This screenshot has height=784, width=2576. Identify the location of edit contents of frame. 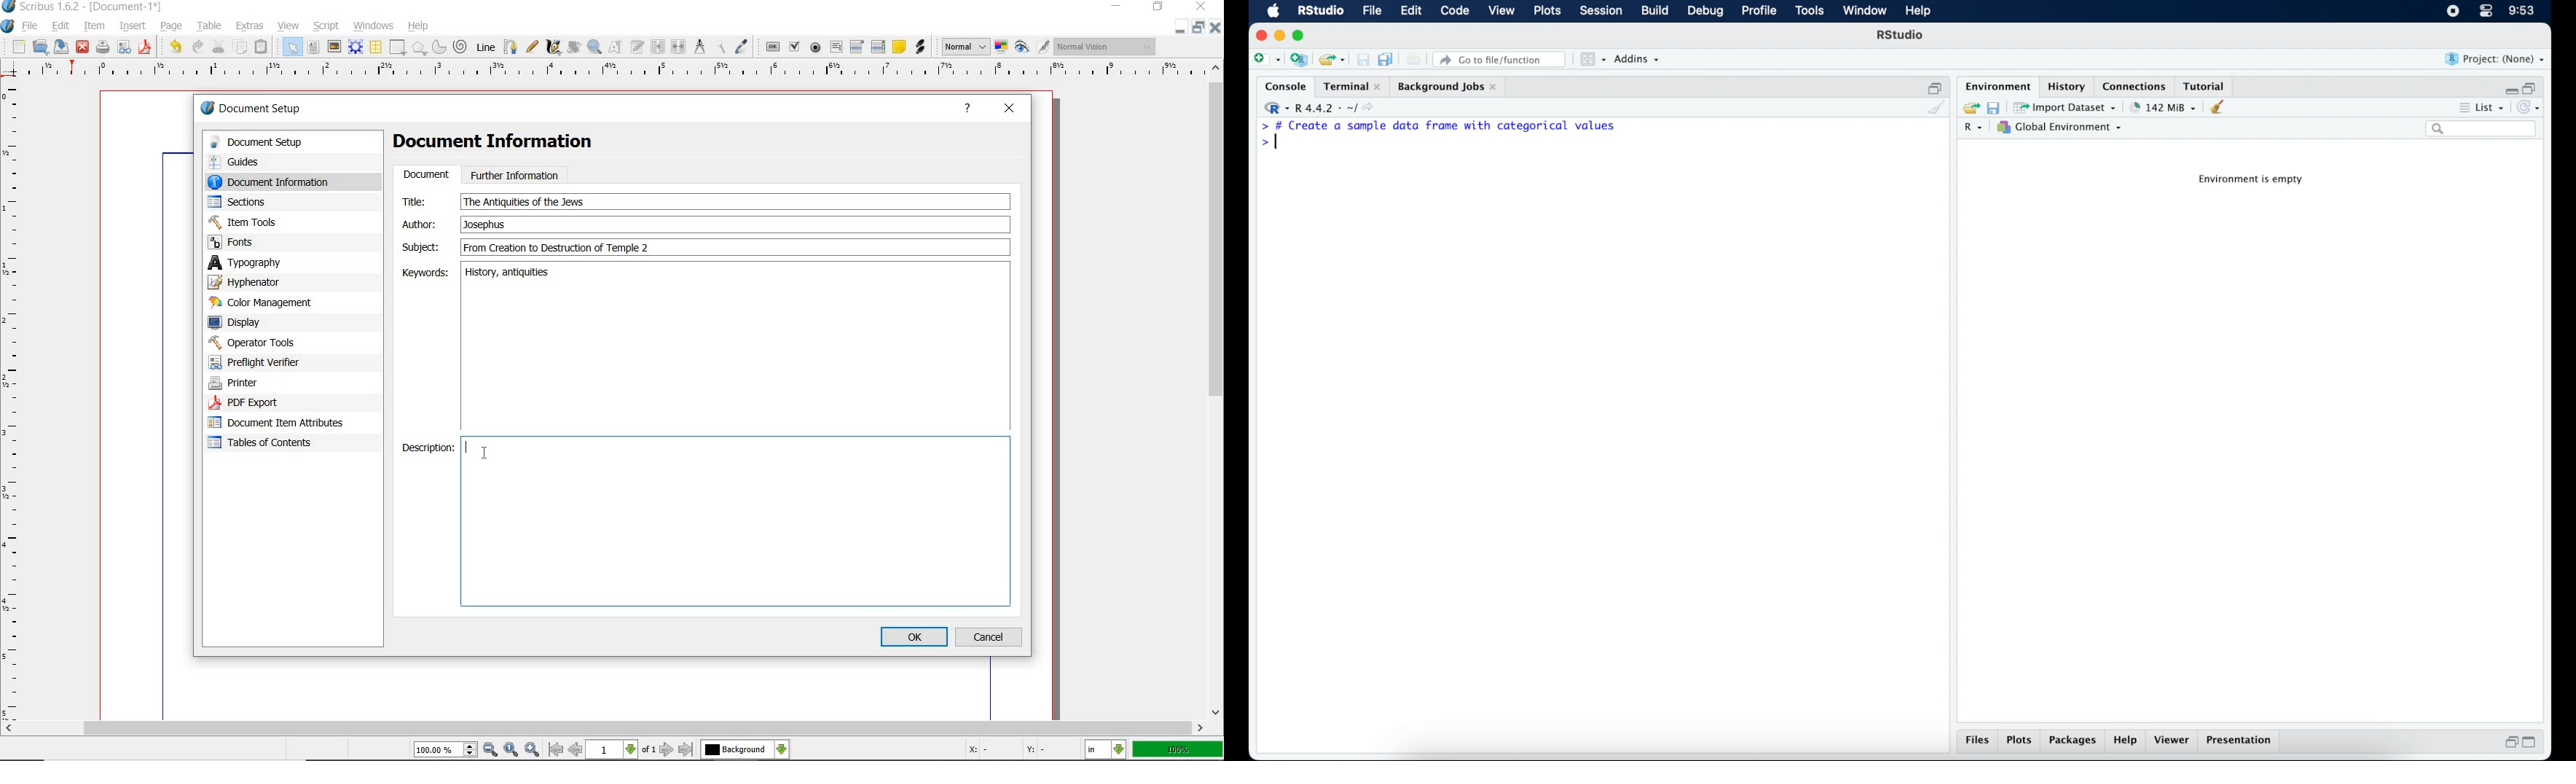
(617, 48).